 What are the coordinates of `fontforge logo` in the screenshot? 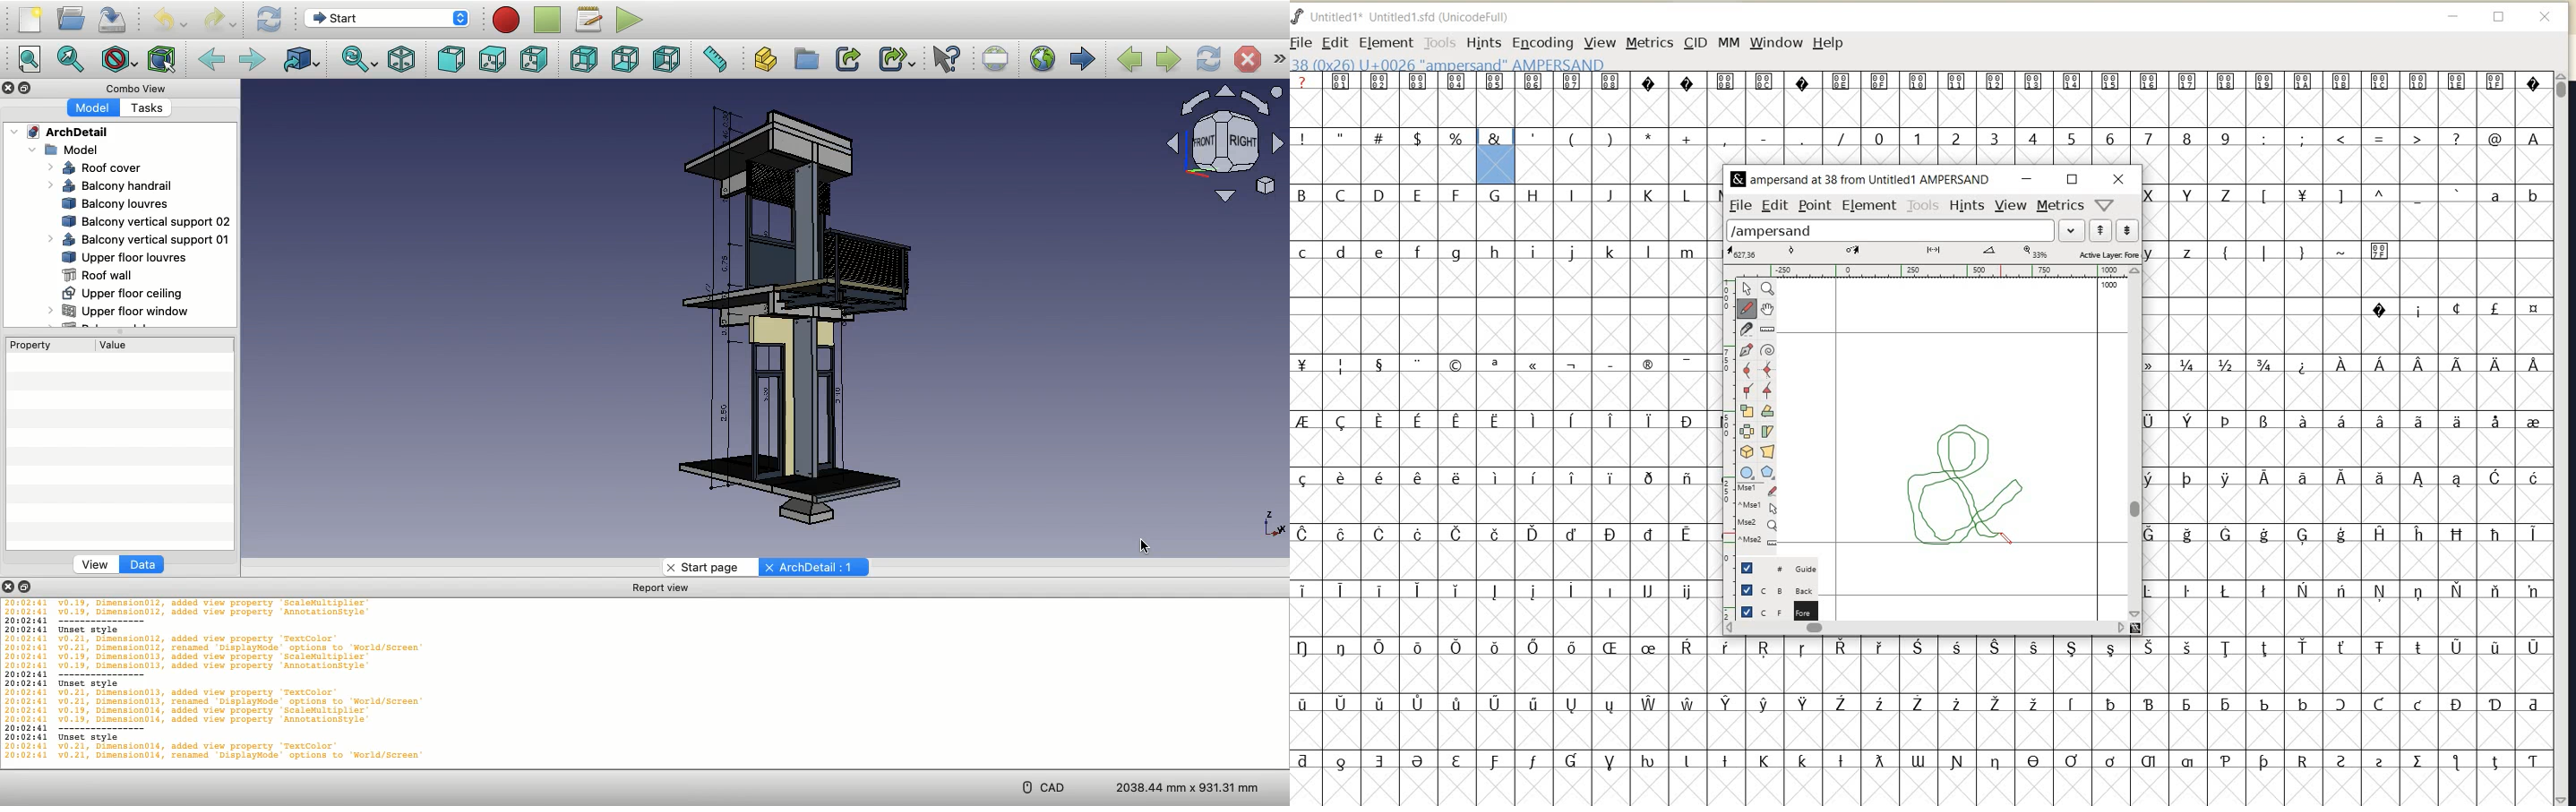 It's located at (1298, 19).